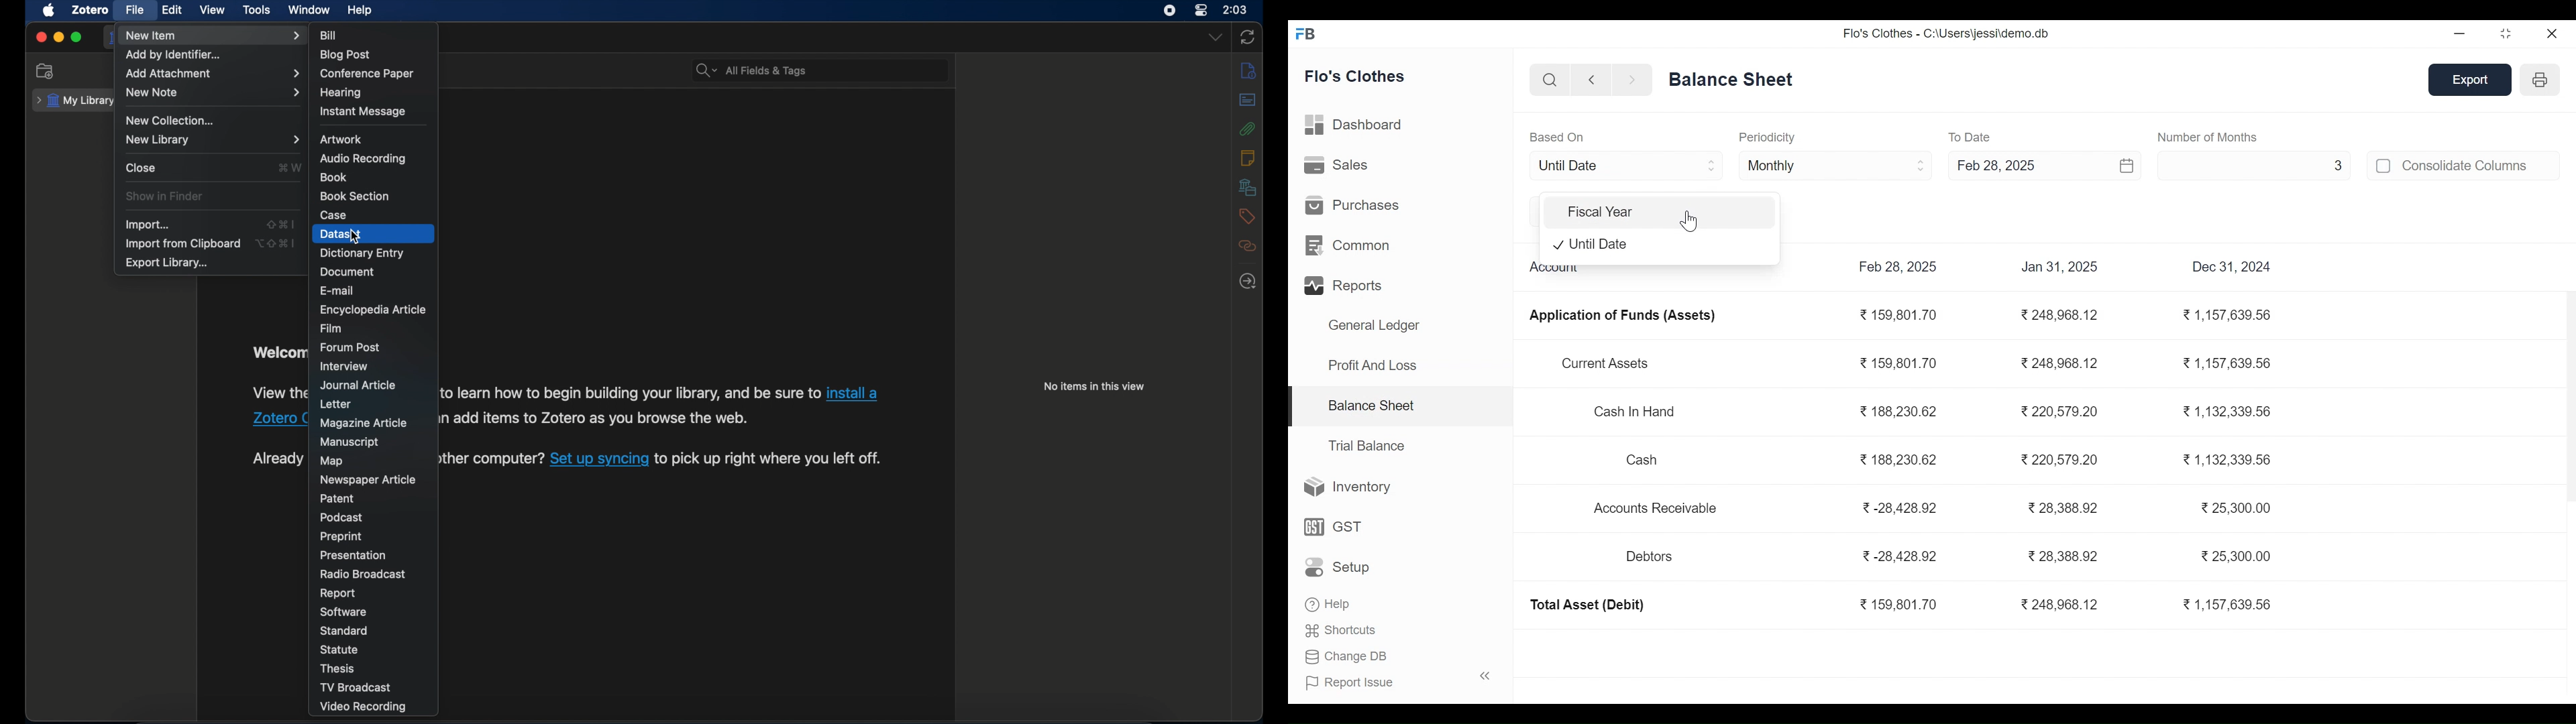  Describe the element at coordinates (1916, 365) in the screenshot. I see `Current Assets %159,801.70 %248,968.12 %1,157,639.56` at that location.